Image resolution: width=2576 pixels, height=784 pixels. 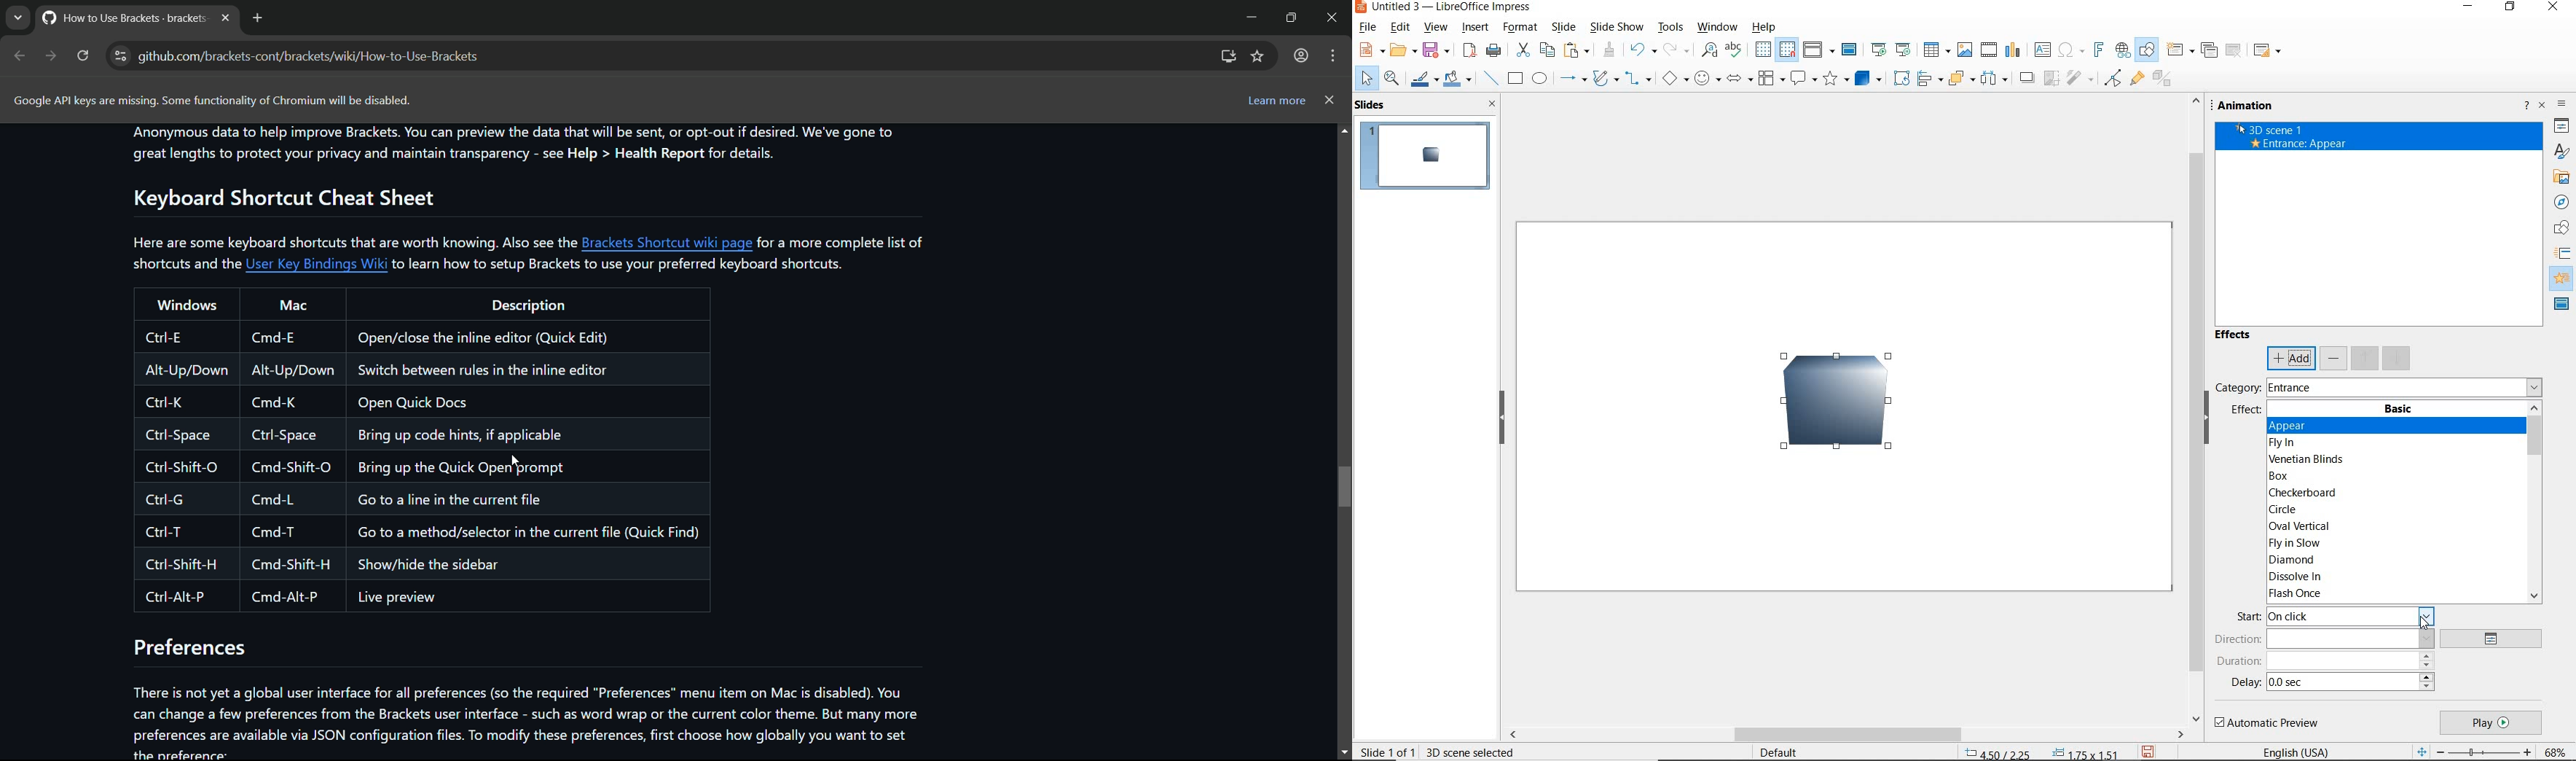 I want to click on toggle extrusion, so click(x=2164, y=81).